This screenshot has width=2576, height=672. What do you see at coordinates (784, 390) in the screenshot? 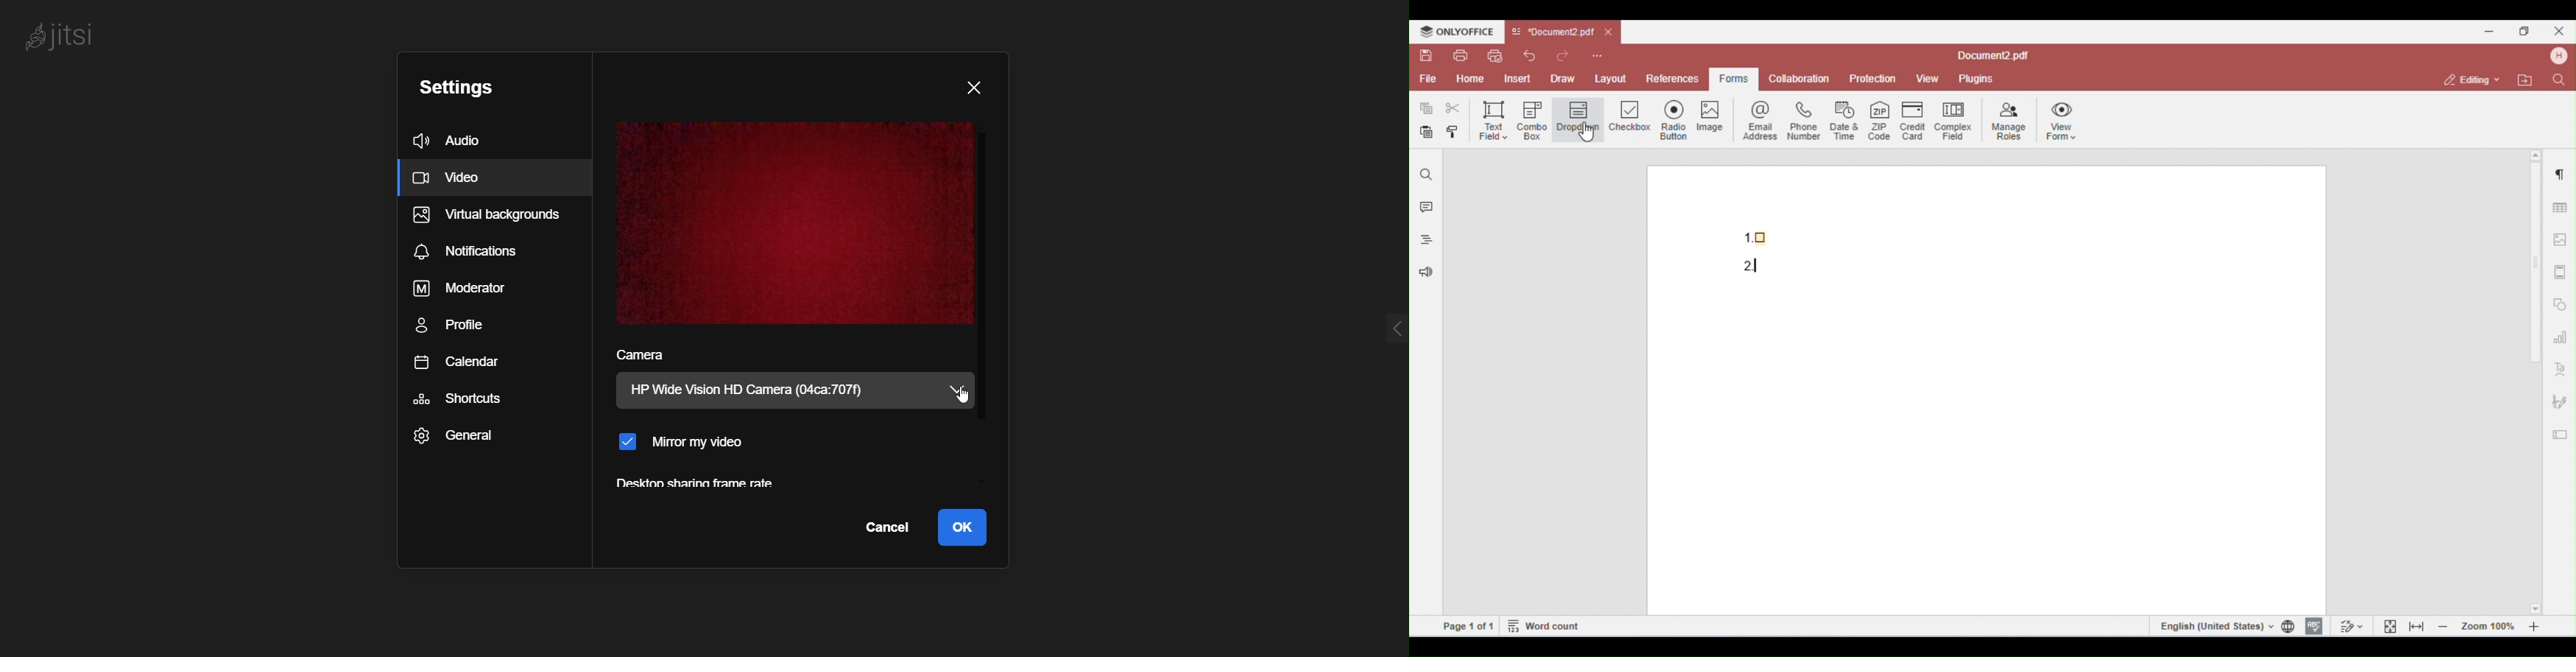
I see `current camera` at bounding box center [784, 390].